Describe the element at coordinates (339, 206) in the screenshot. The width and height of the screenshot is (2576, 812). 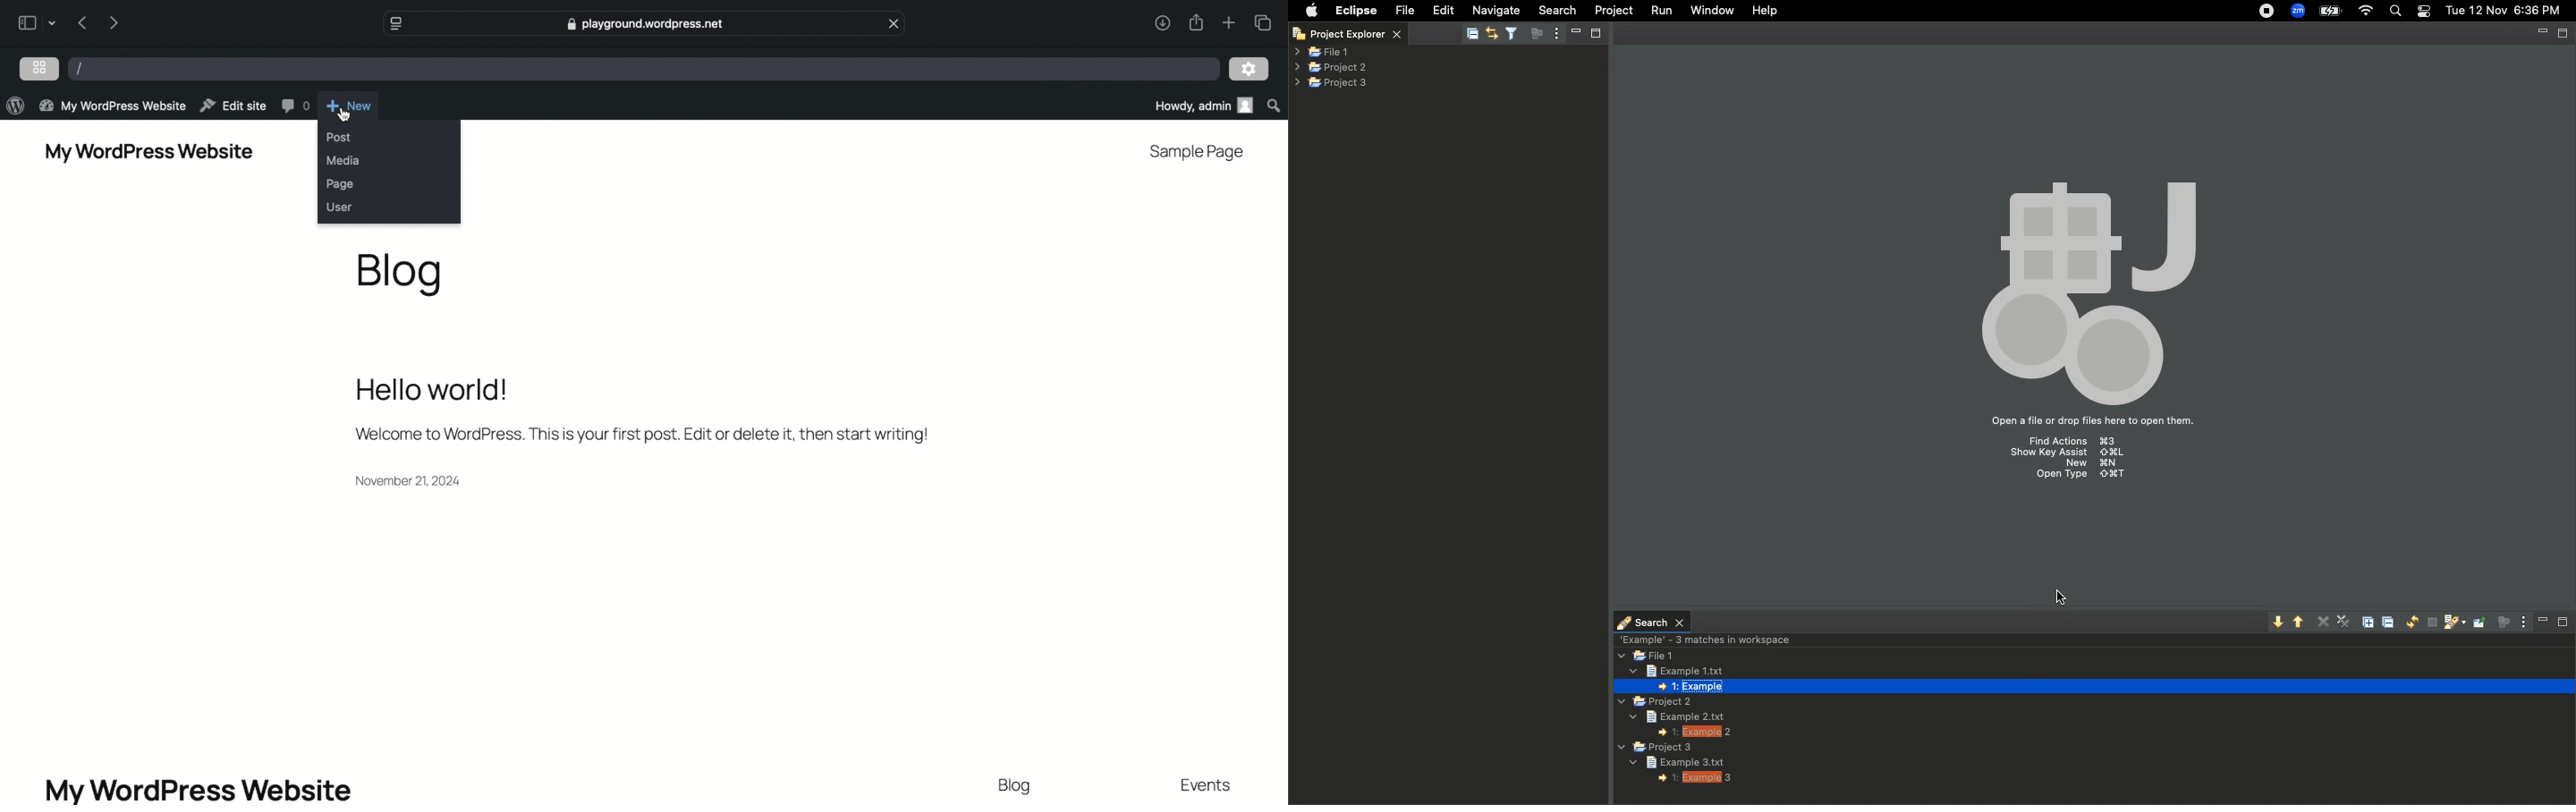
I see `user` at that location.